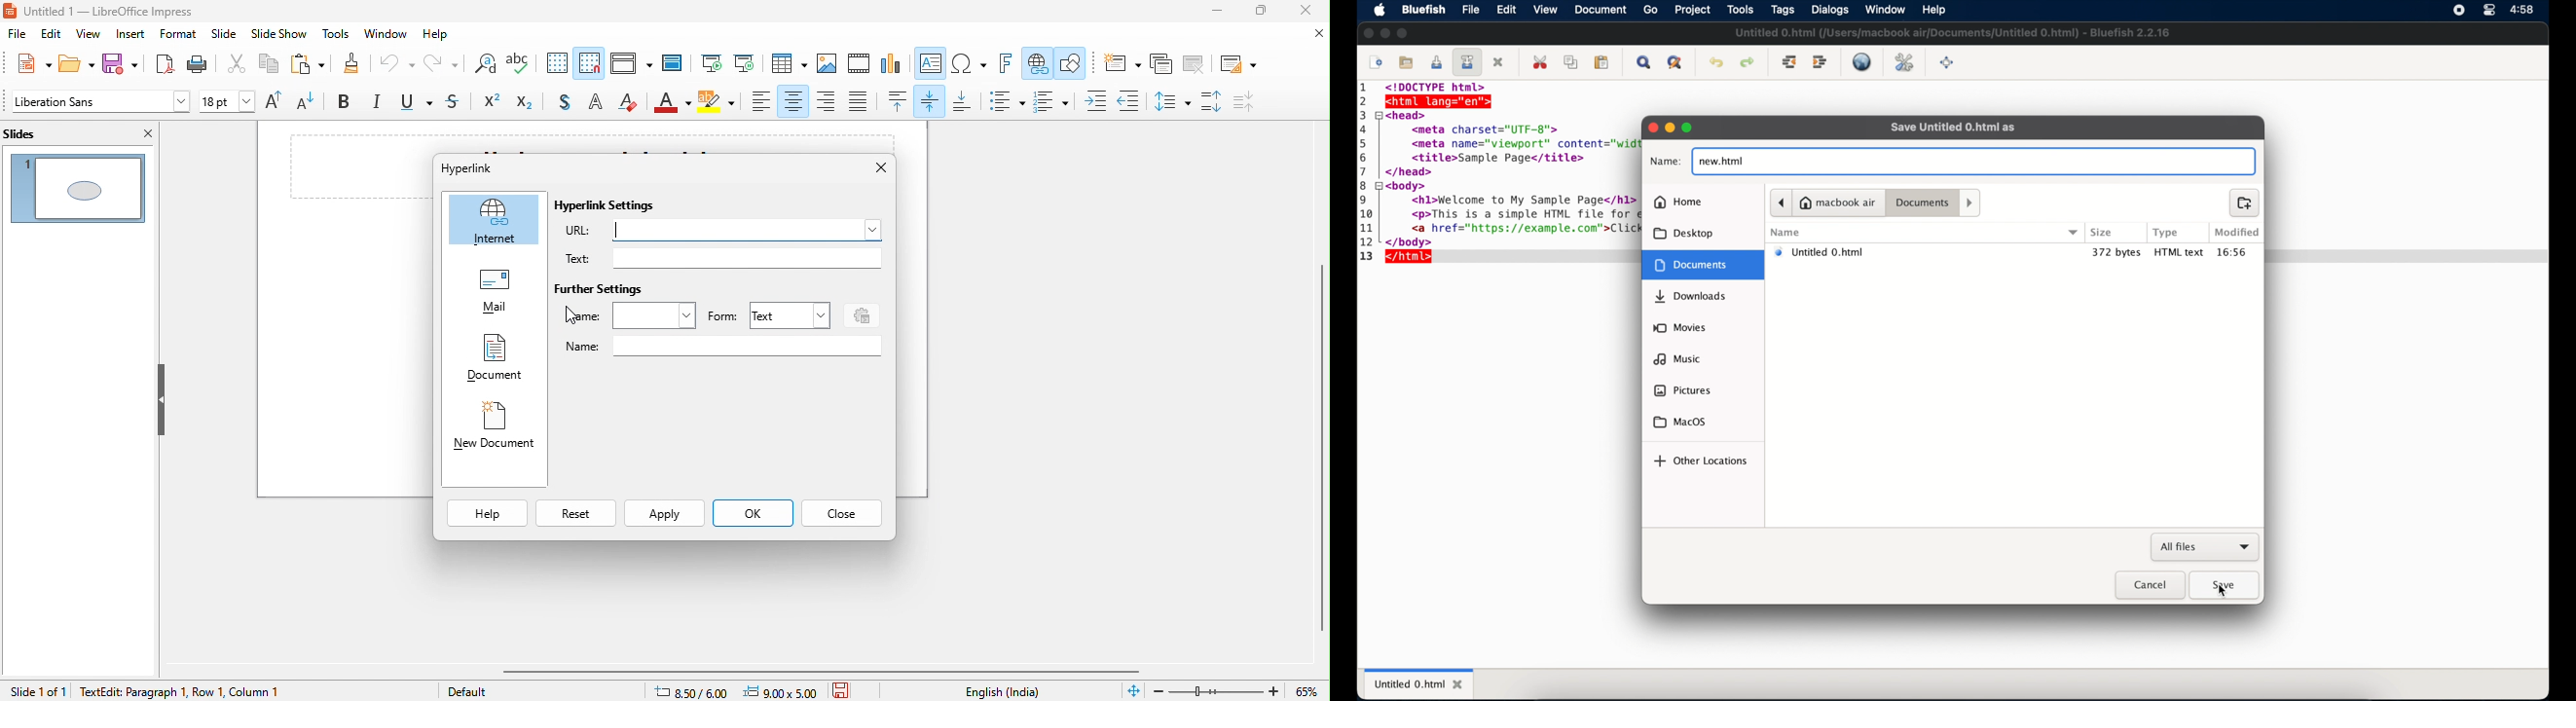 Image resolution: width=2576 pixels, height=728 pixels. What do you see at coordinates (1170, 100) in the screenshot?
I see `set line spacing` at bounding box center [1170, 100].